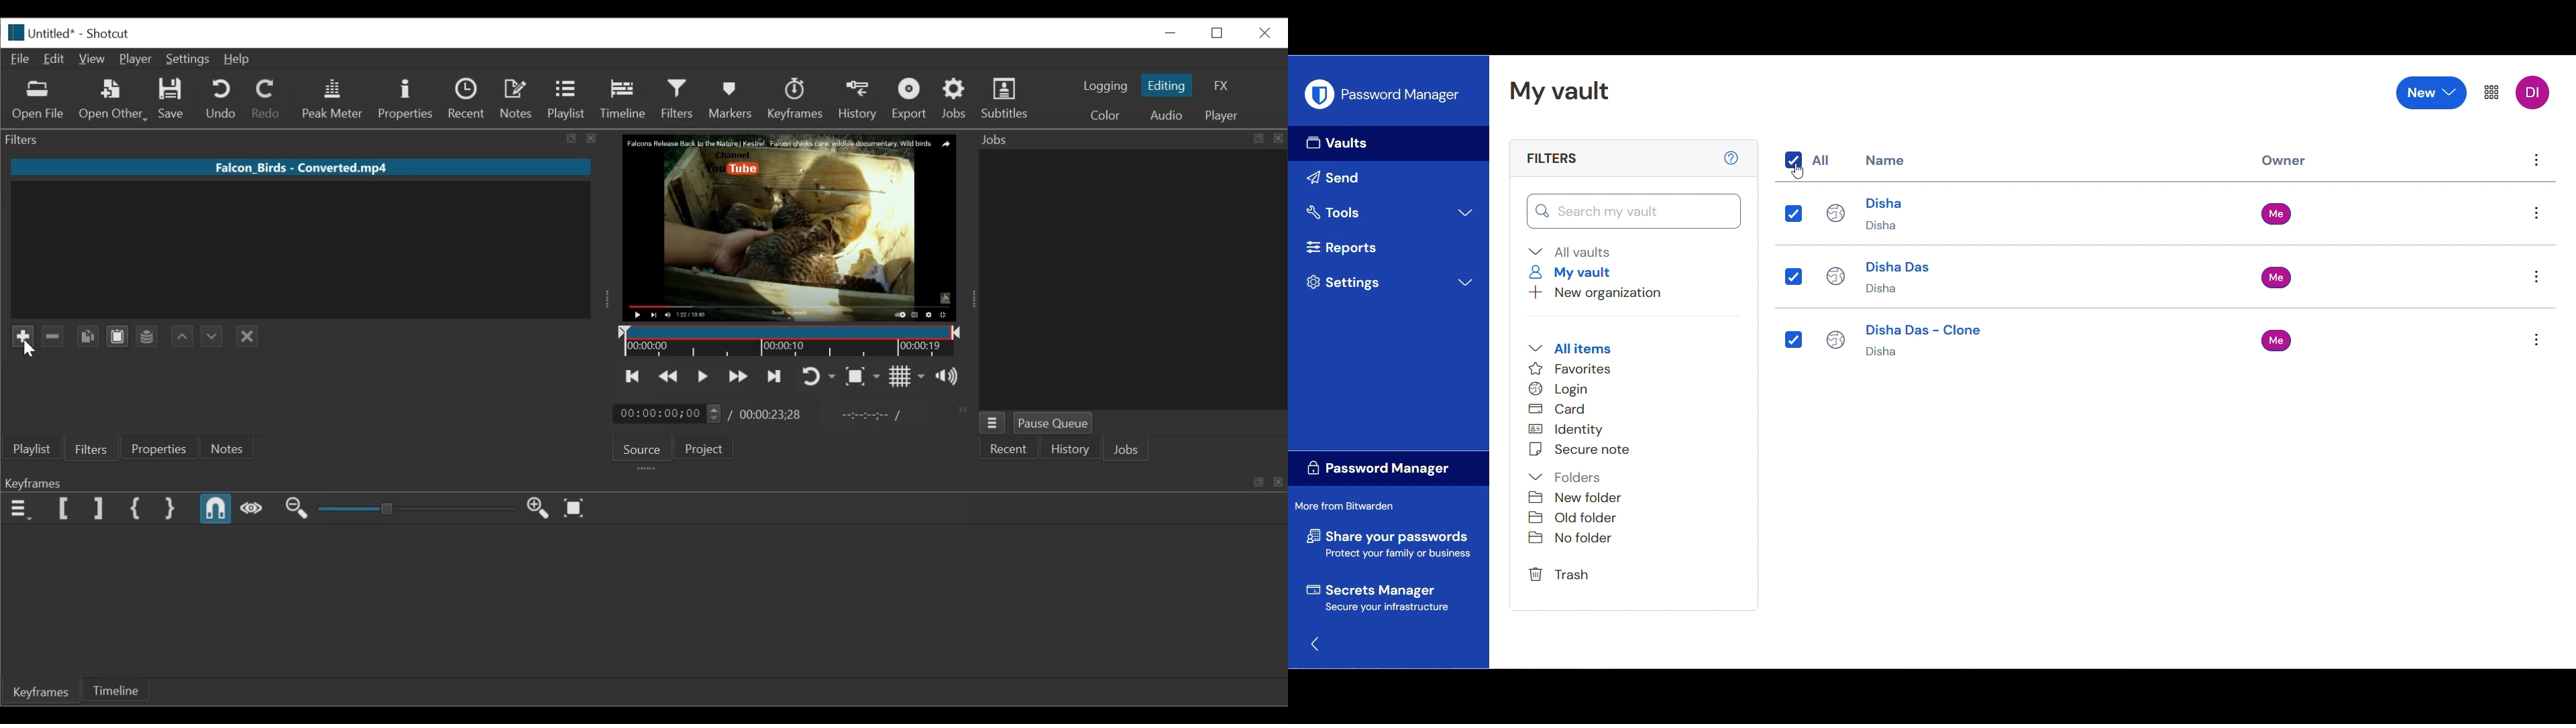 The height and width of the screenshot is (728, 2576). What do you see at coordinates (2537, 212) in the screenshot?
I see `Settings for each item respectively` at bounding box center [2537, 212].